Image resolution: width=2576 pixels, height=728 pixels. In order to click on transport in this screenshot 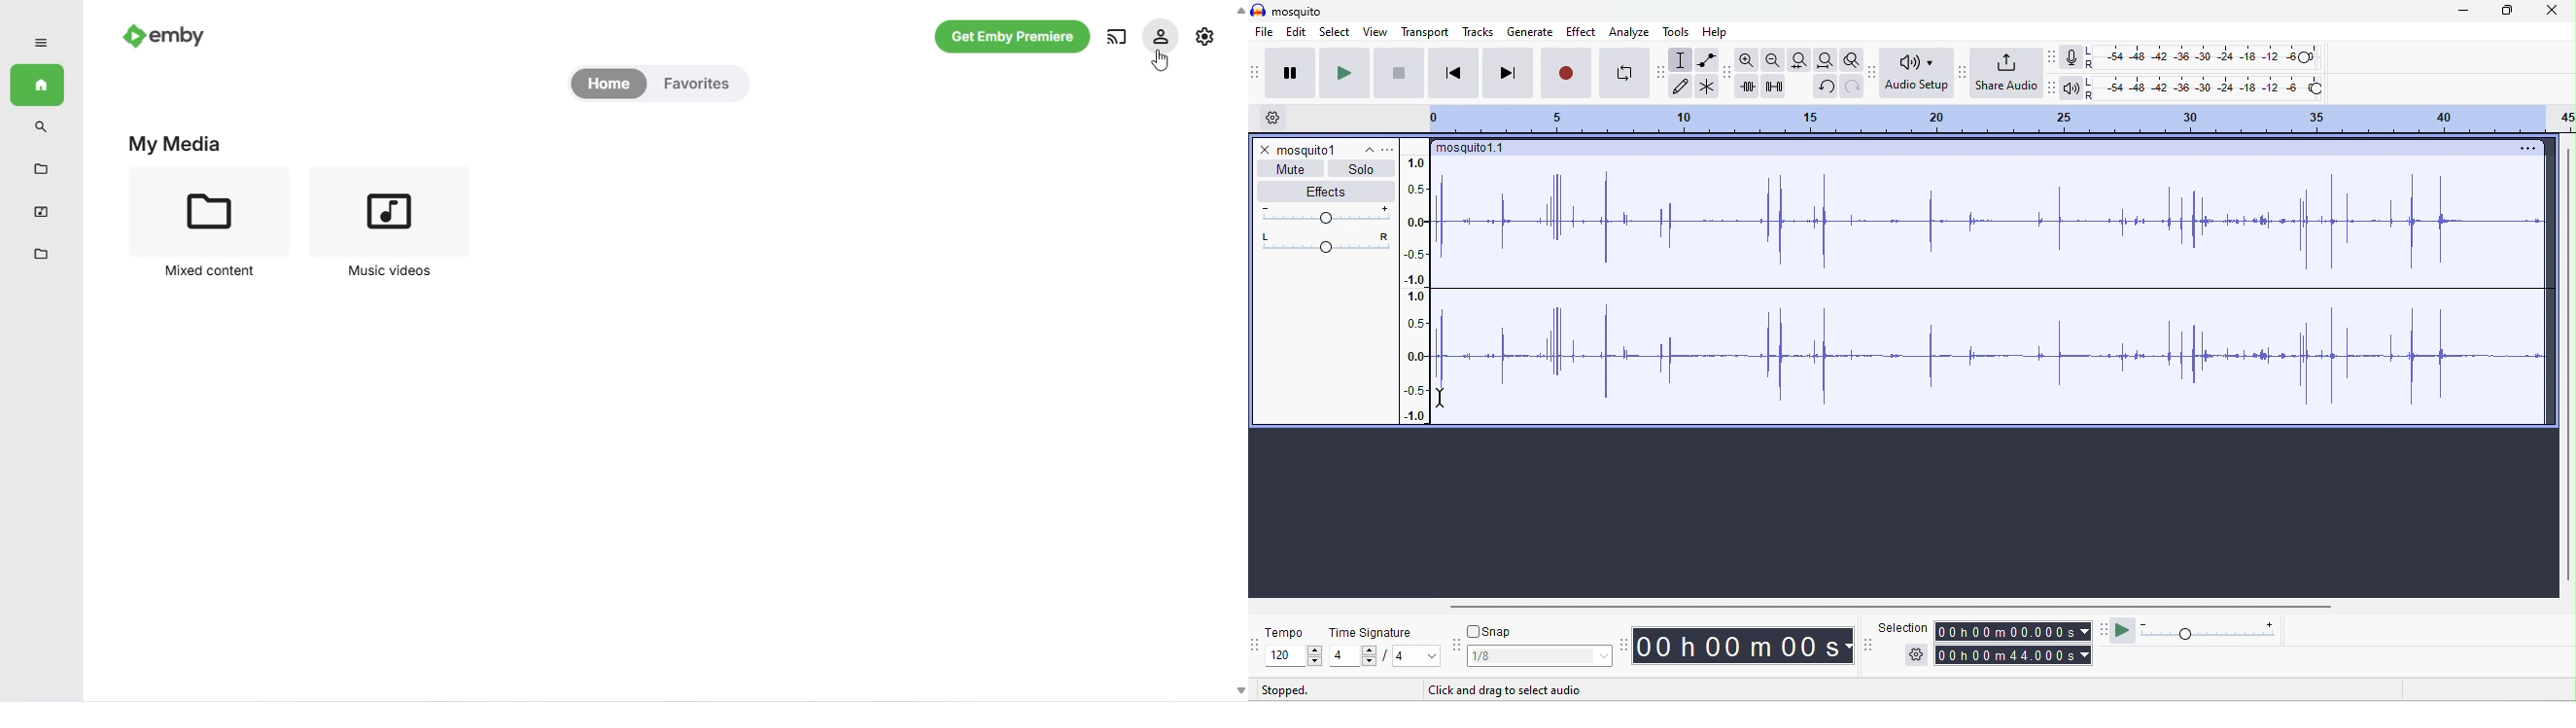, I will do `click(1424, 32)`.